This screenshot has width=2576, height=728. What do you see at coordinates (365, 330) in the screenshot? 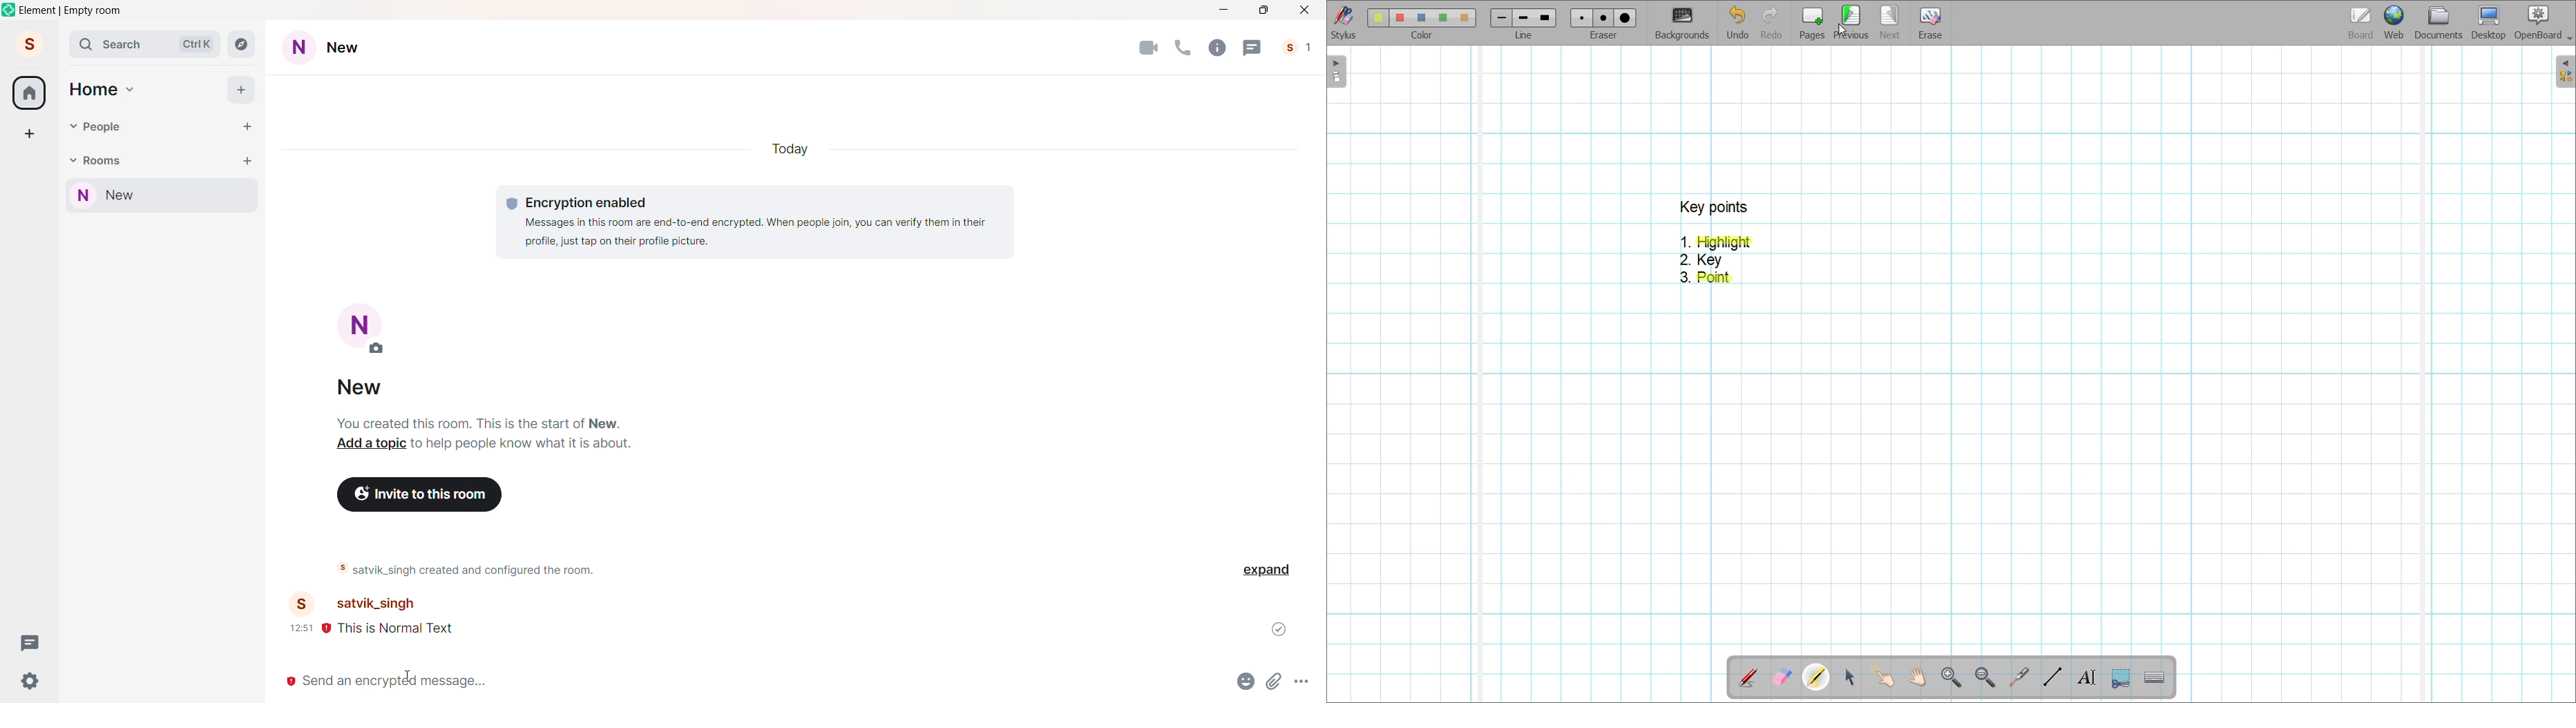
I see `Add Room Picture` at bounding box center [365, 330].